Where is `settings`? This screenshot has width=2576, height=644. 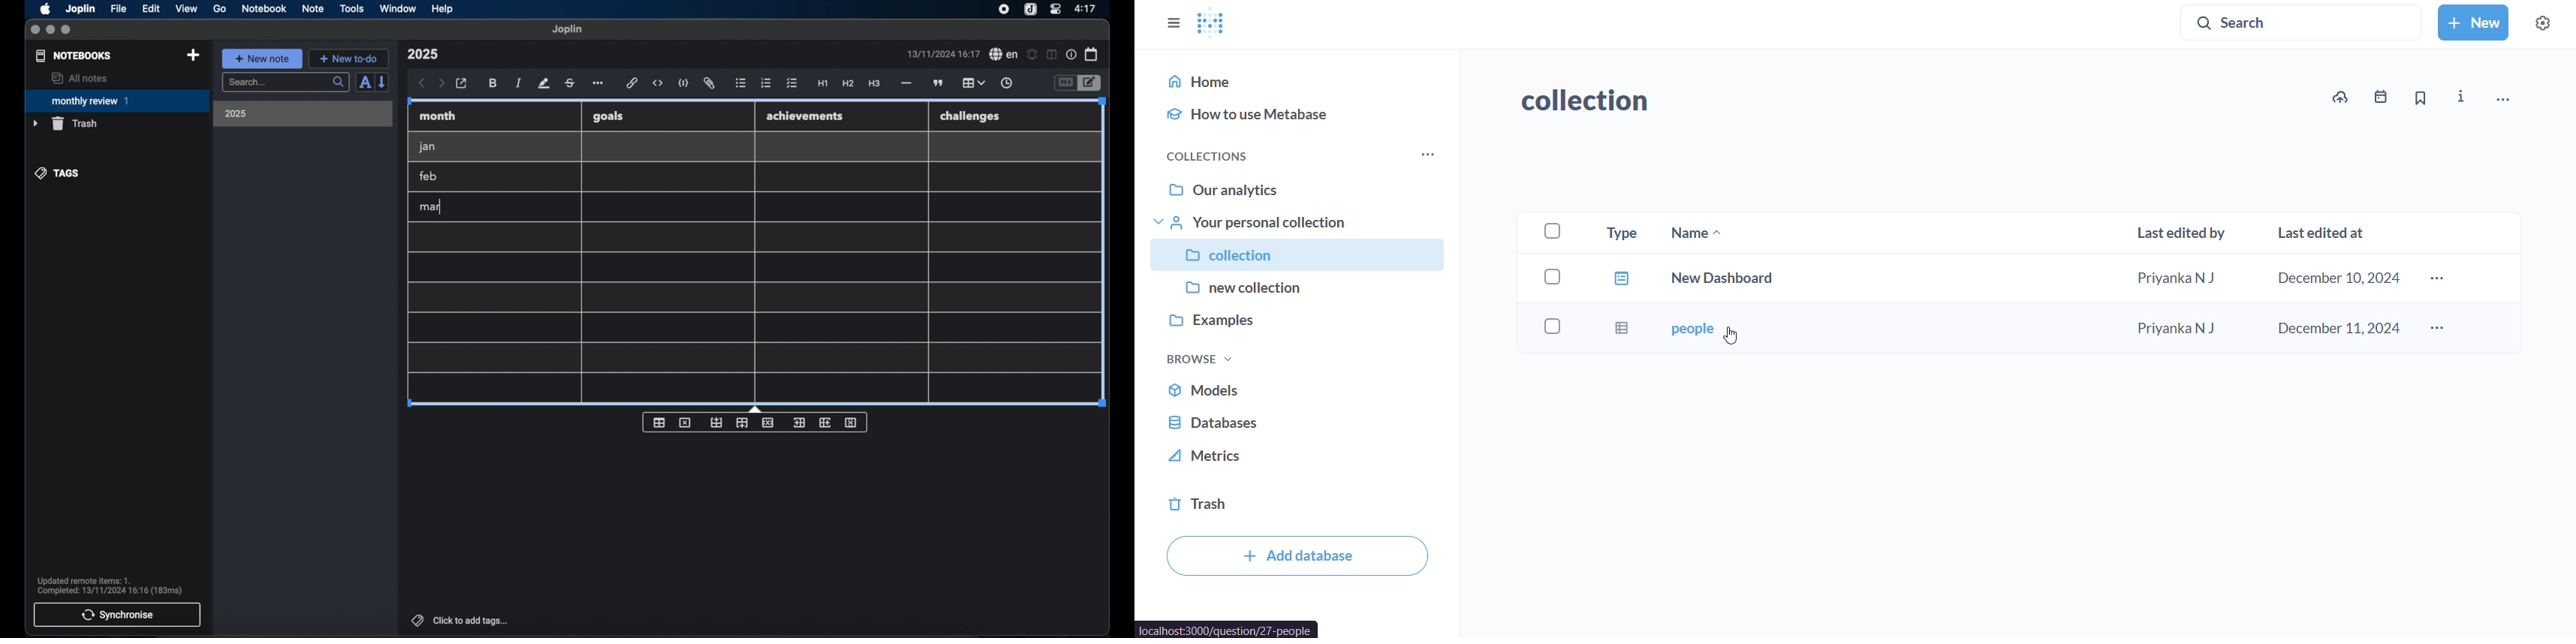
settings is located at coordinates (2547, 22).